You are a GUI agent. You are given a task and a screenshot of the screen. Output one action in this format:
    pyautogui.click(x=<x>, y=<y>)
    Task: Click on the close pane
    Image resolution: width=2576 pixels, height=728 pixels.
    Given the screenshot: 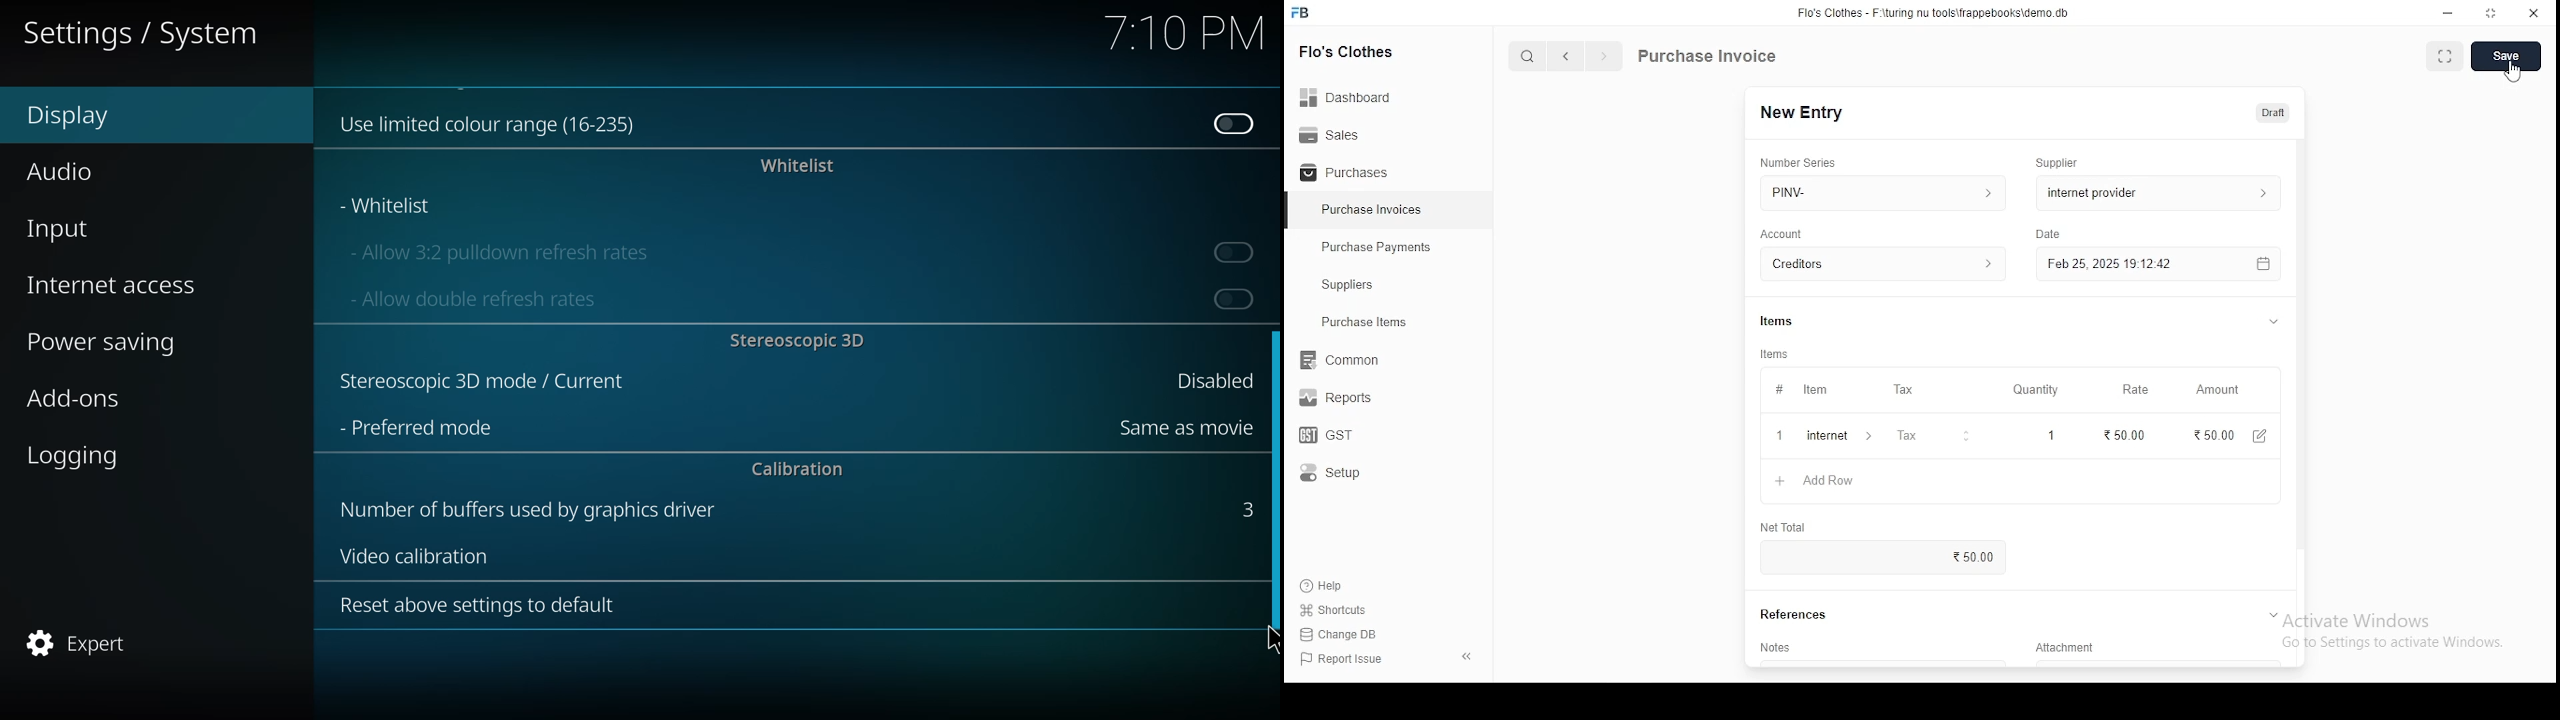 What is the action you would take?
    pyautogui.click(x=1465, y=655)
    